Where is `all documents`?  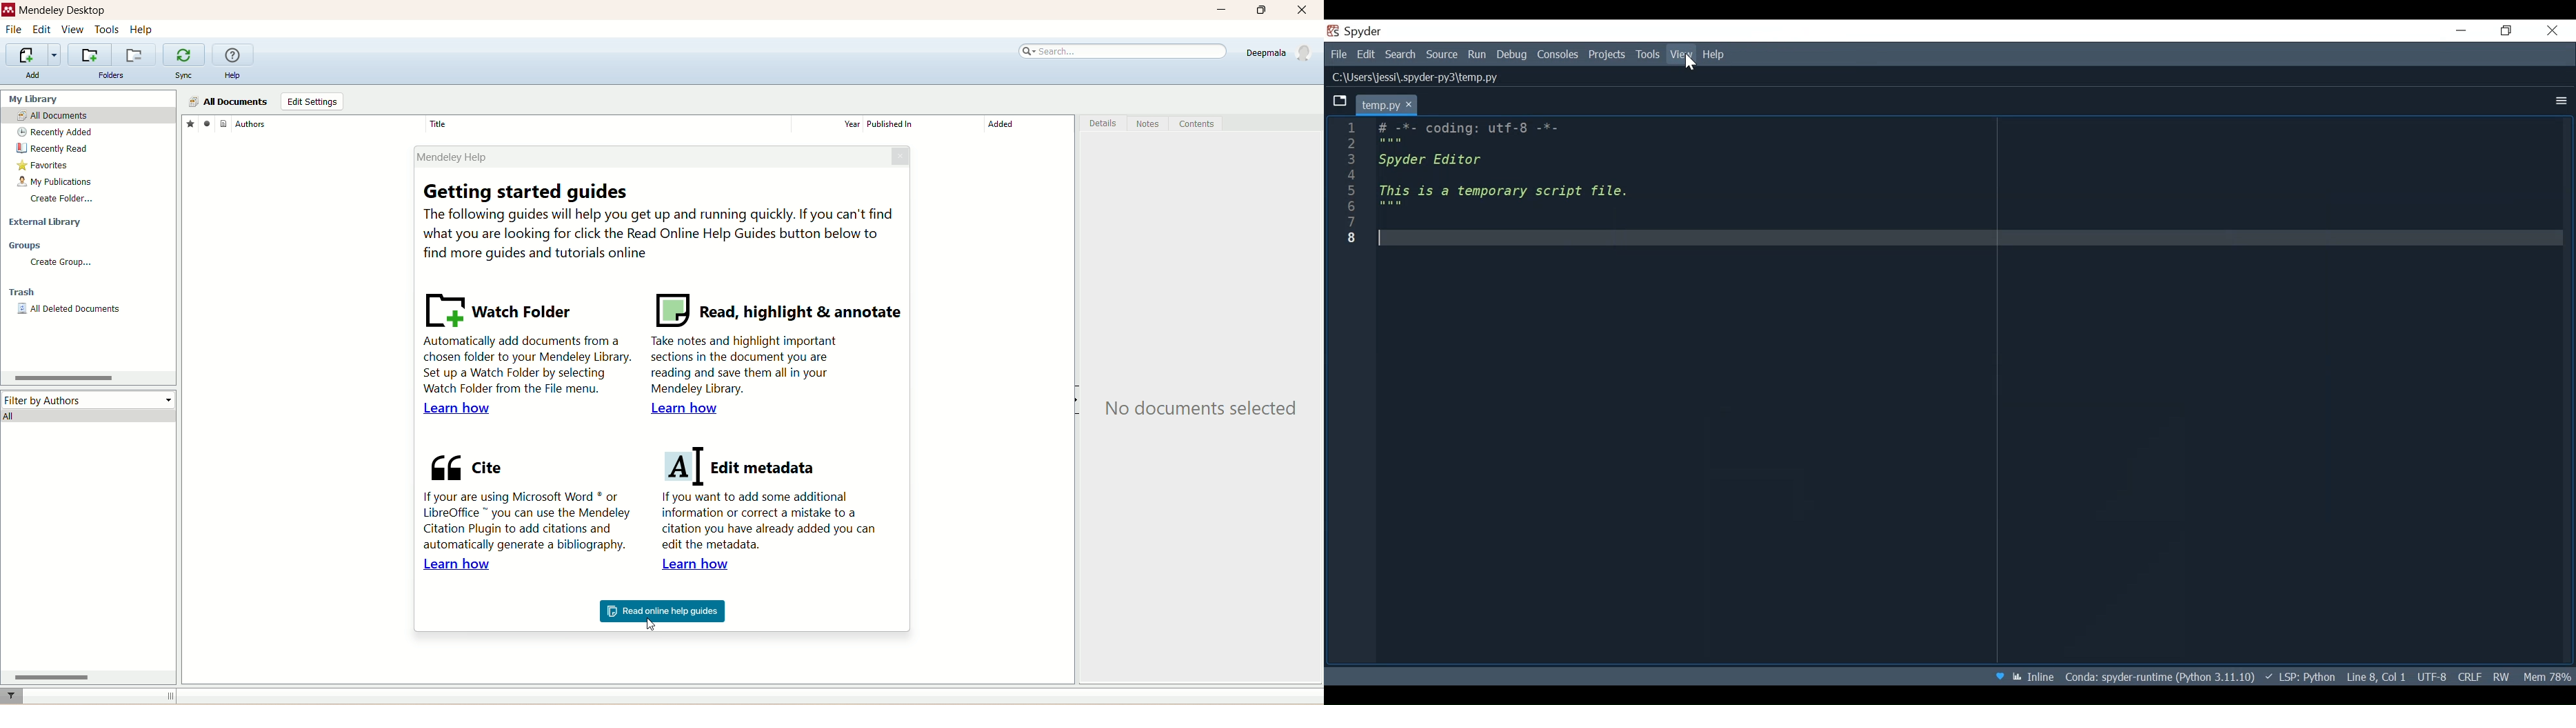
all documents is located at coordinates (229, 102).